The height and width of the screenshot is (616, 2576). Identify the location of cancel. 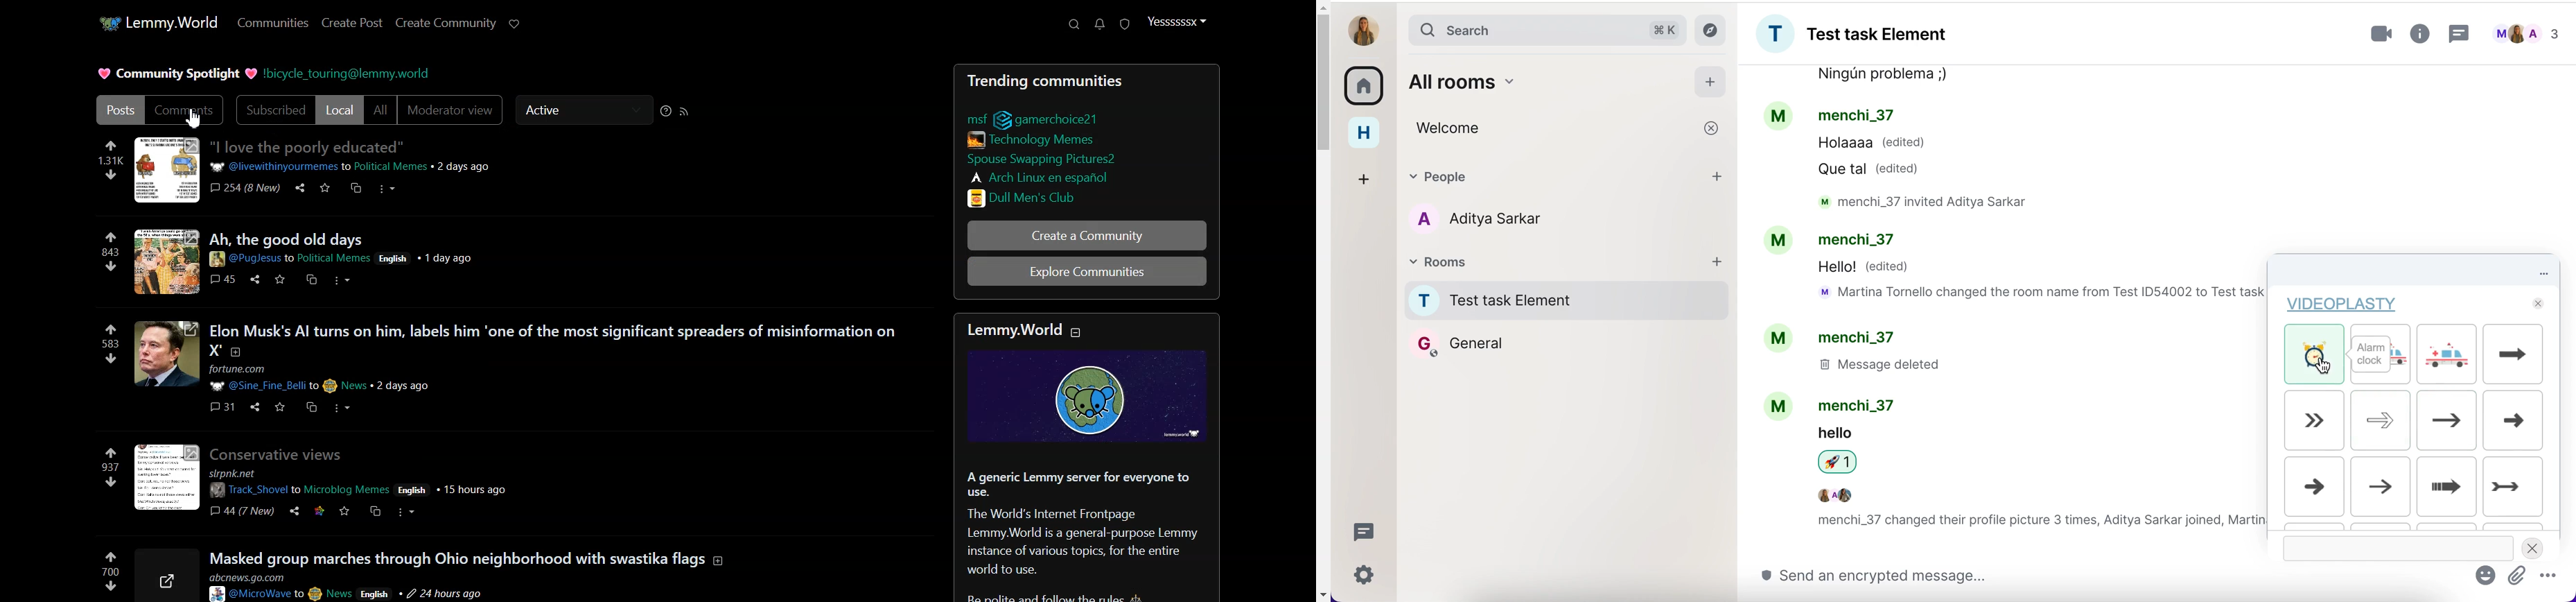
(1713, 131).